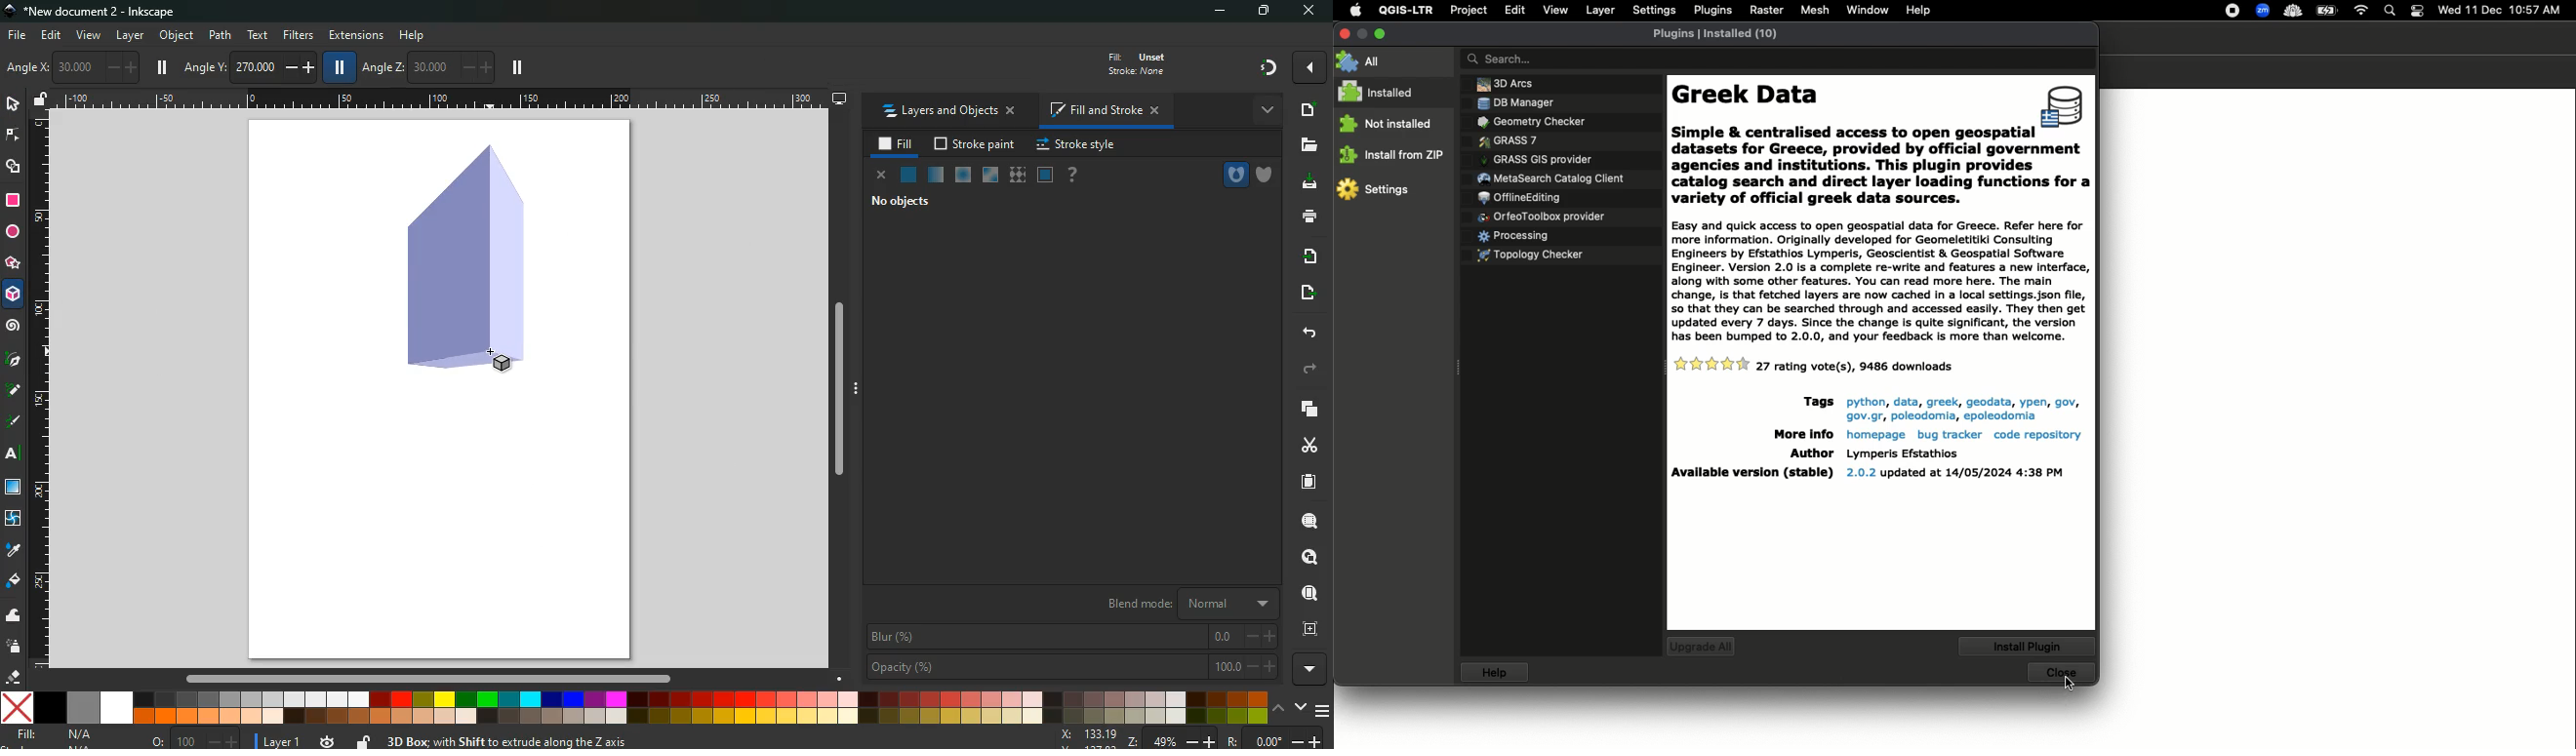  I want to click on drop, so click(12, 549).